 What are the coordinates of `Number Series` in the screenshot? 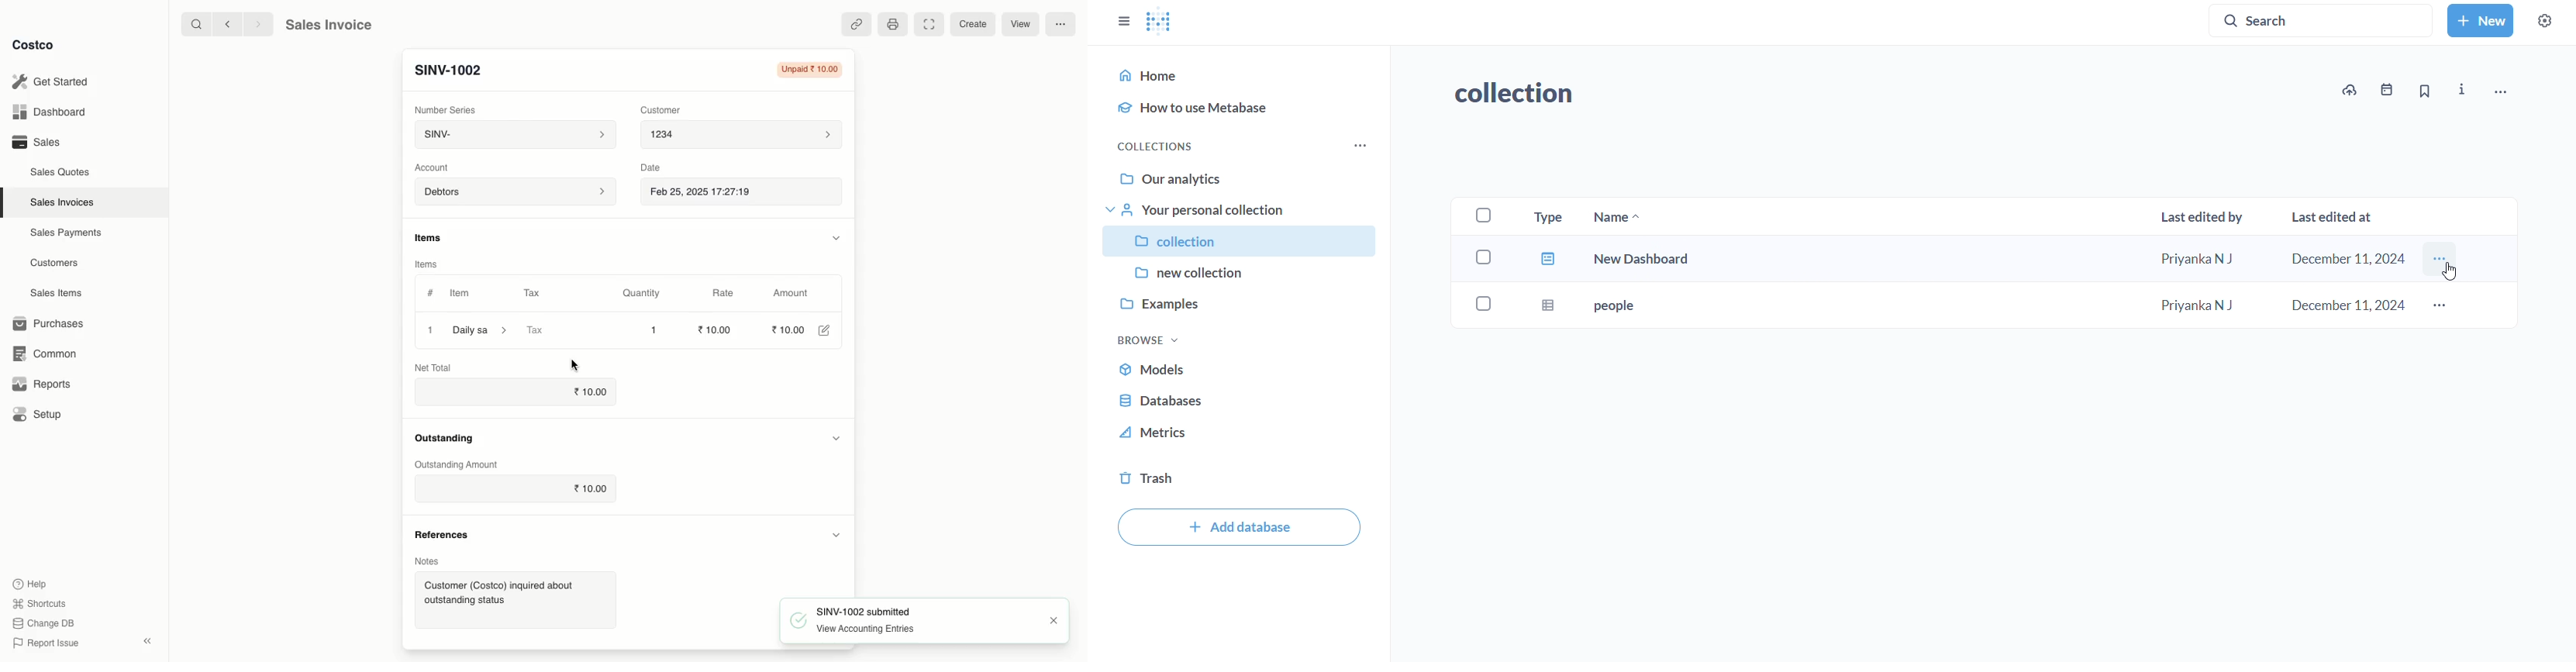 It's located at (446, 110).